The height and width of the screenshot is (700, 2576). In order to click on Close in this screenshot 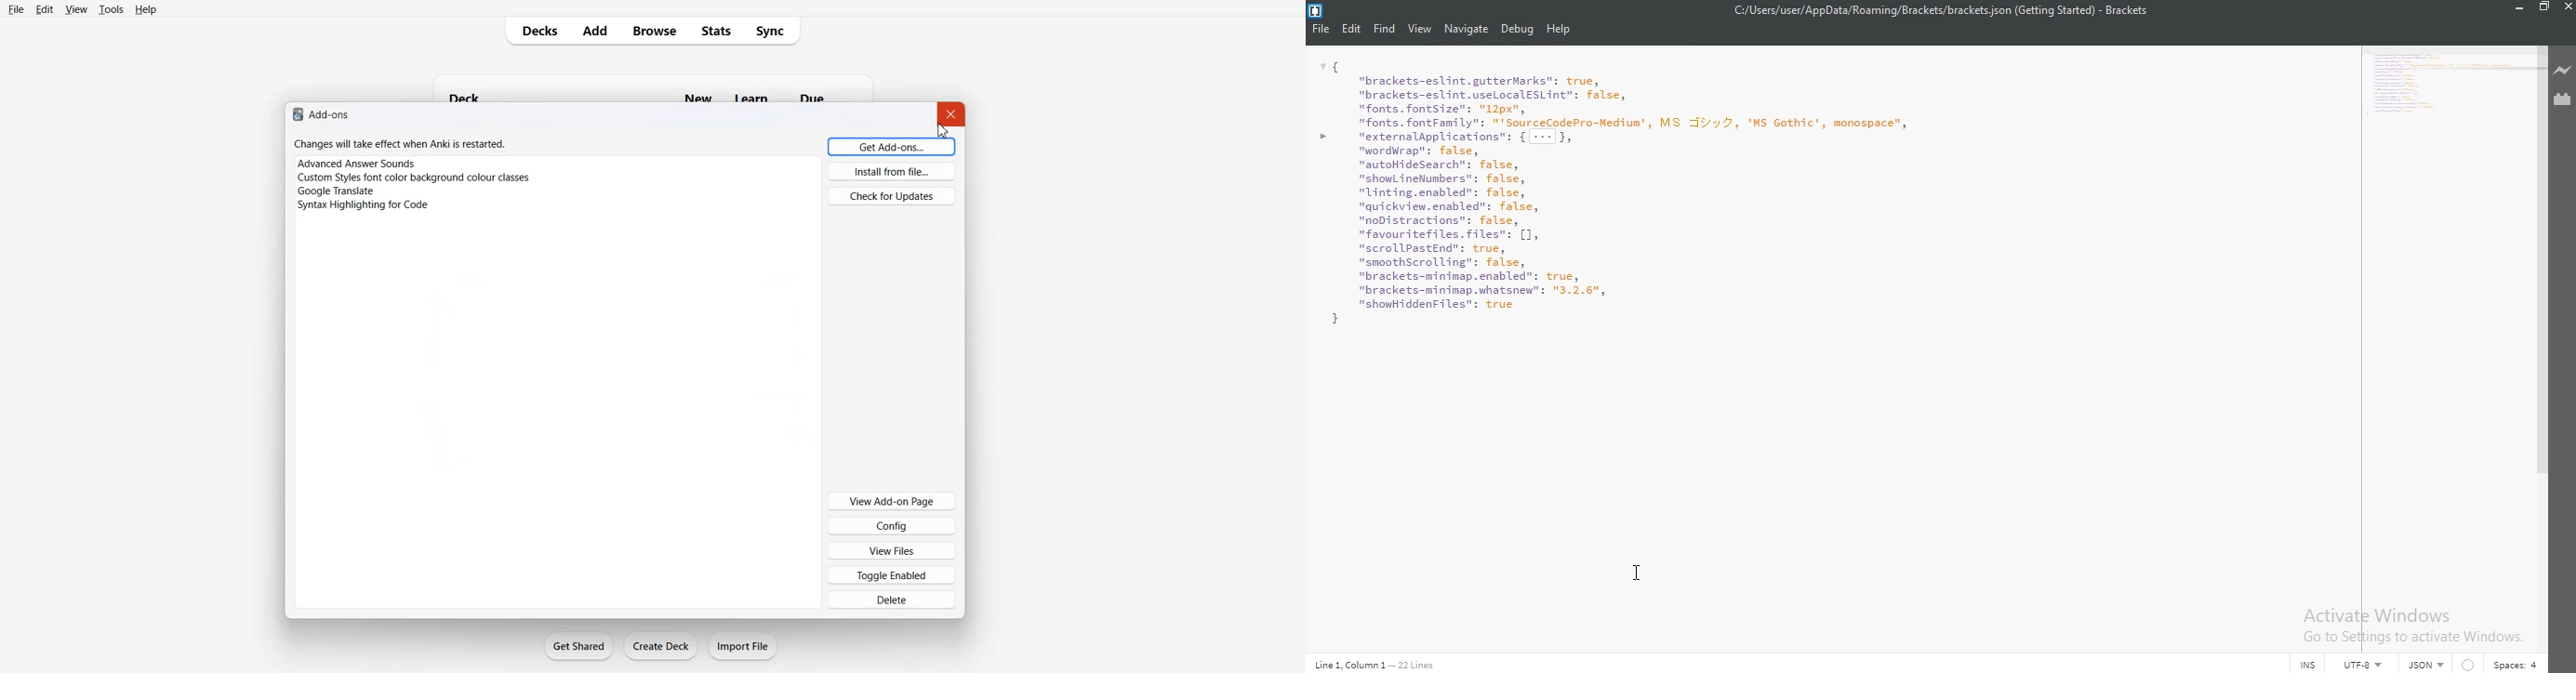, I will do `click(2568, 8)`.